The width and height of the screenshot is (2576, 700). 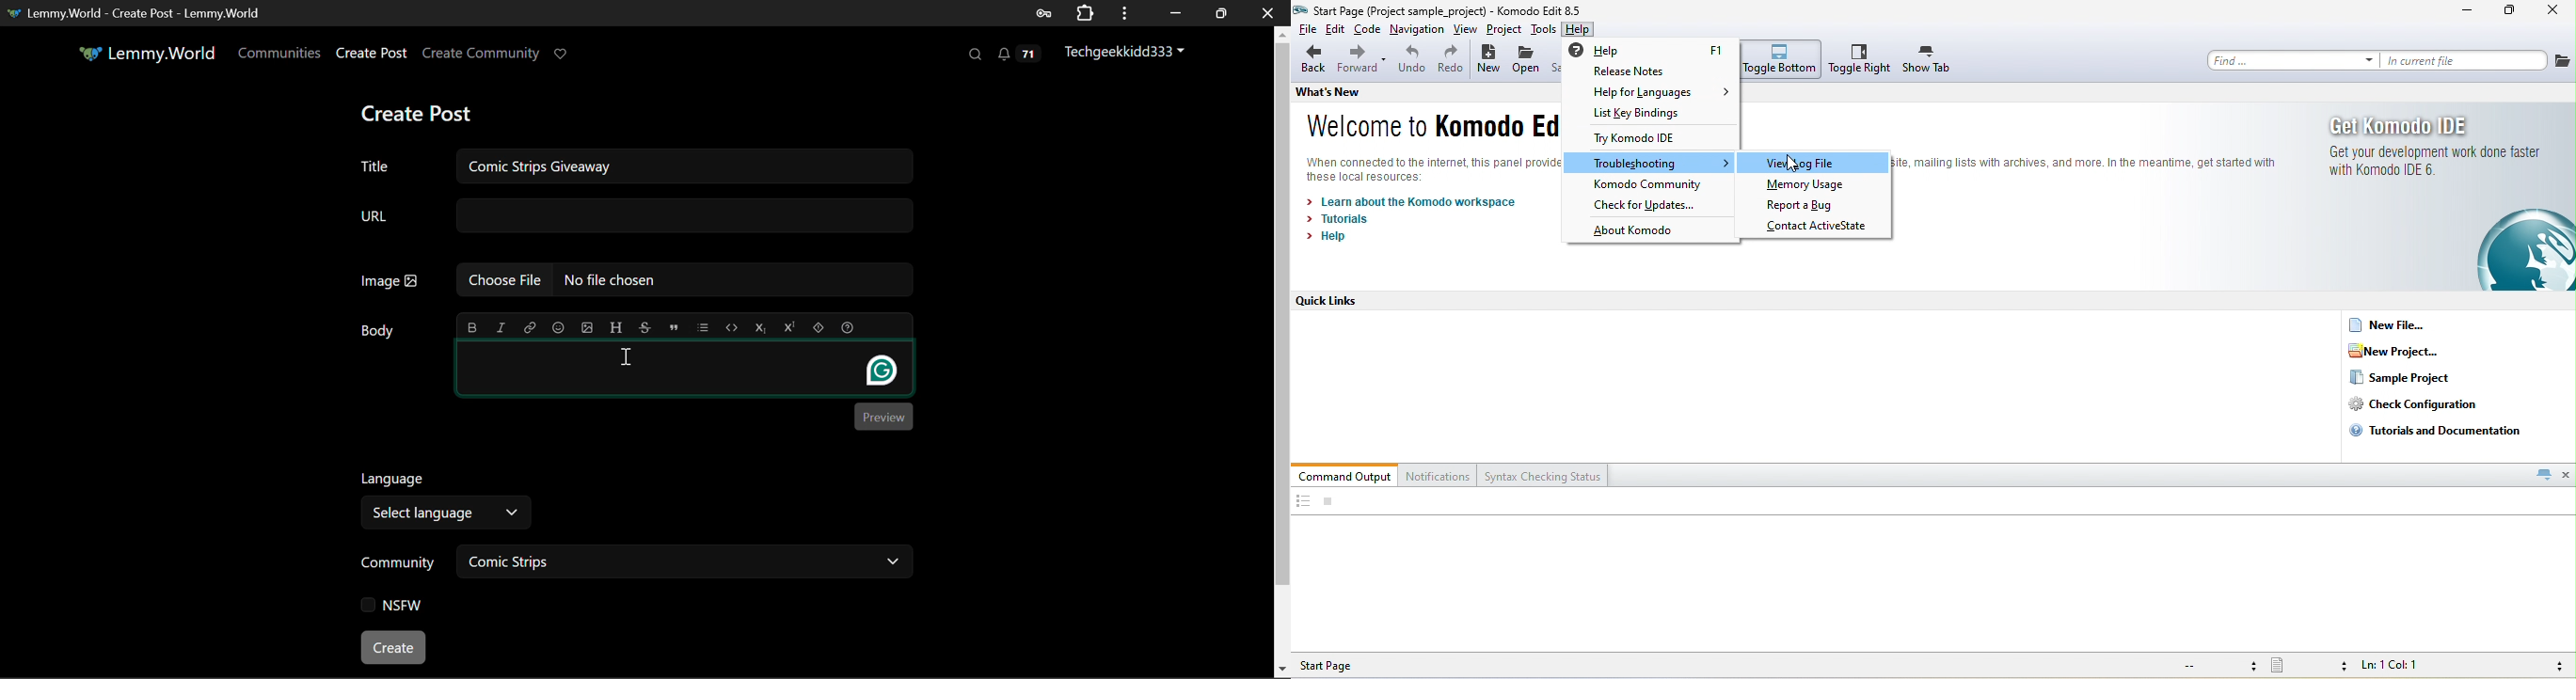 I want to click on list key bindings, so click(x=1656, y=114).